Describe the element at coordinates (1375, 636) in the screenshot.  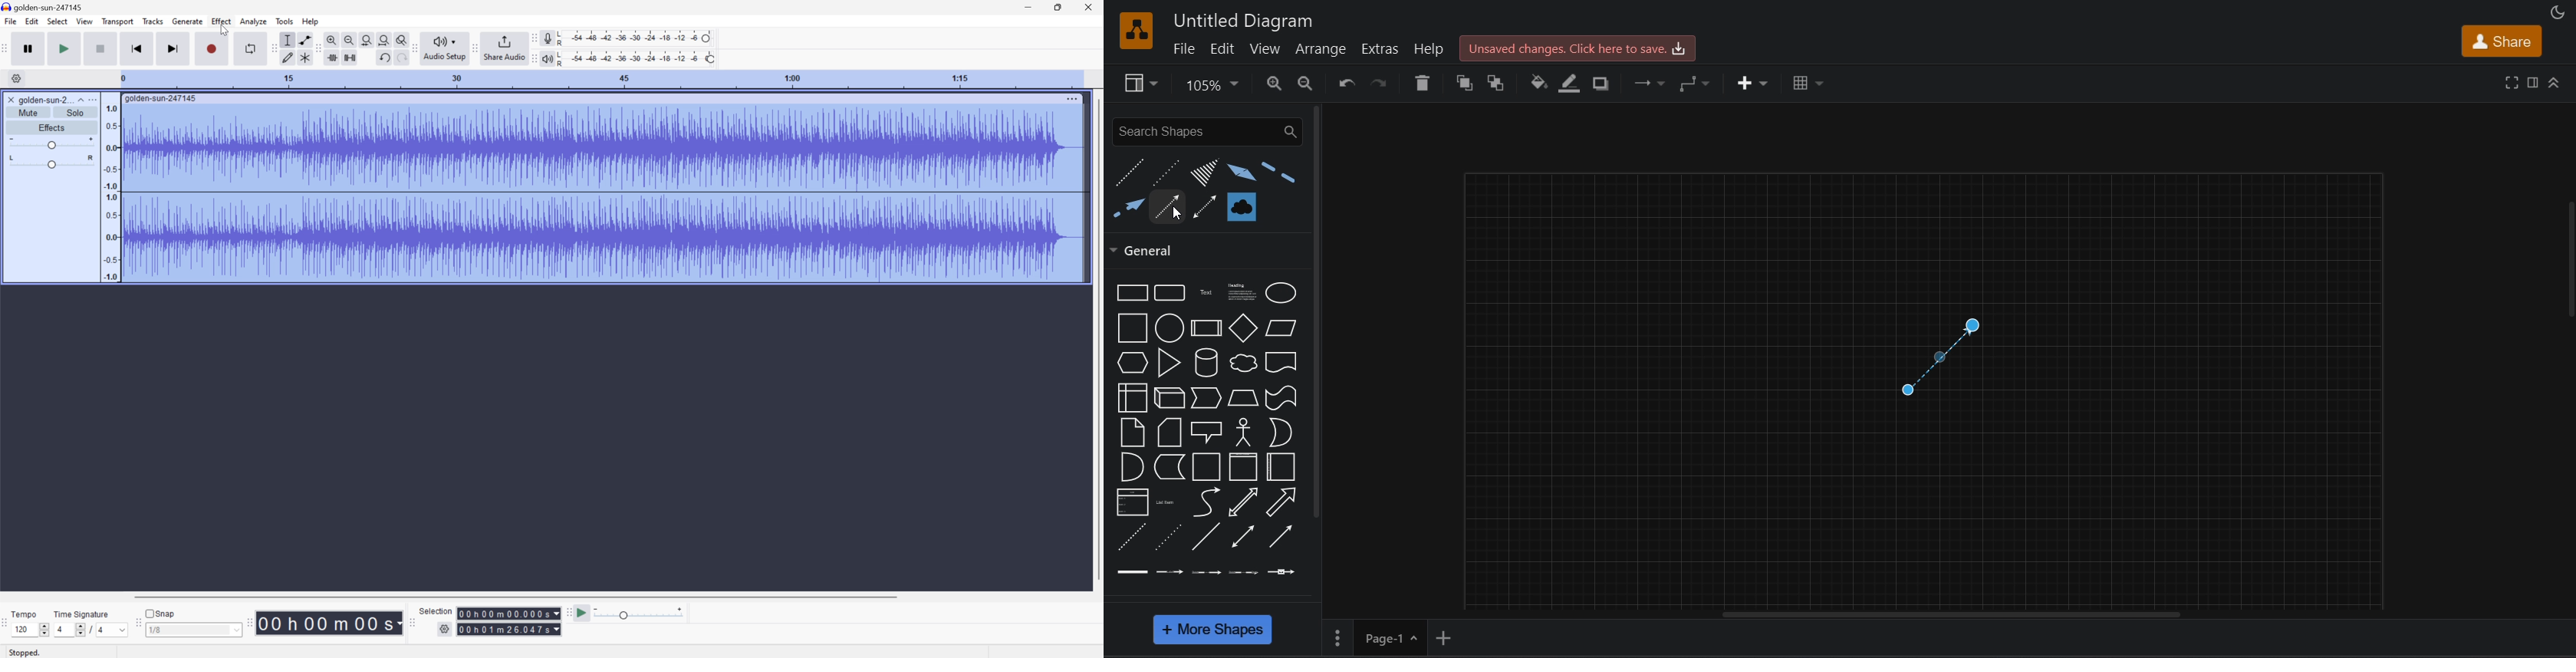
I see `page 1` at that location.